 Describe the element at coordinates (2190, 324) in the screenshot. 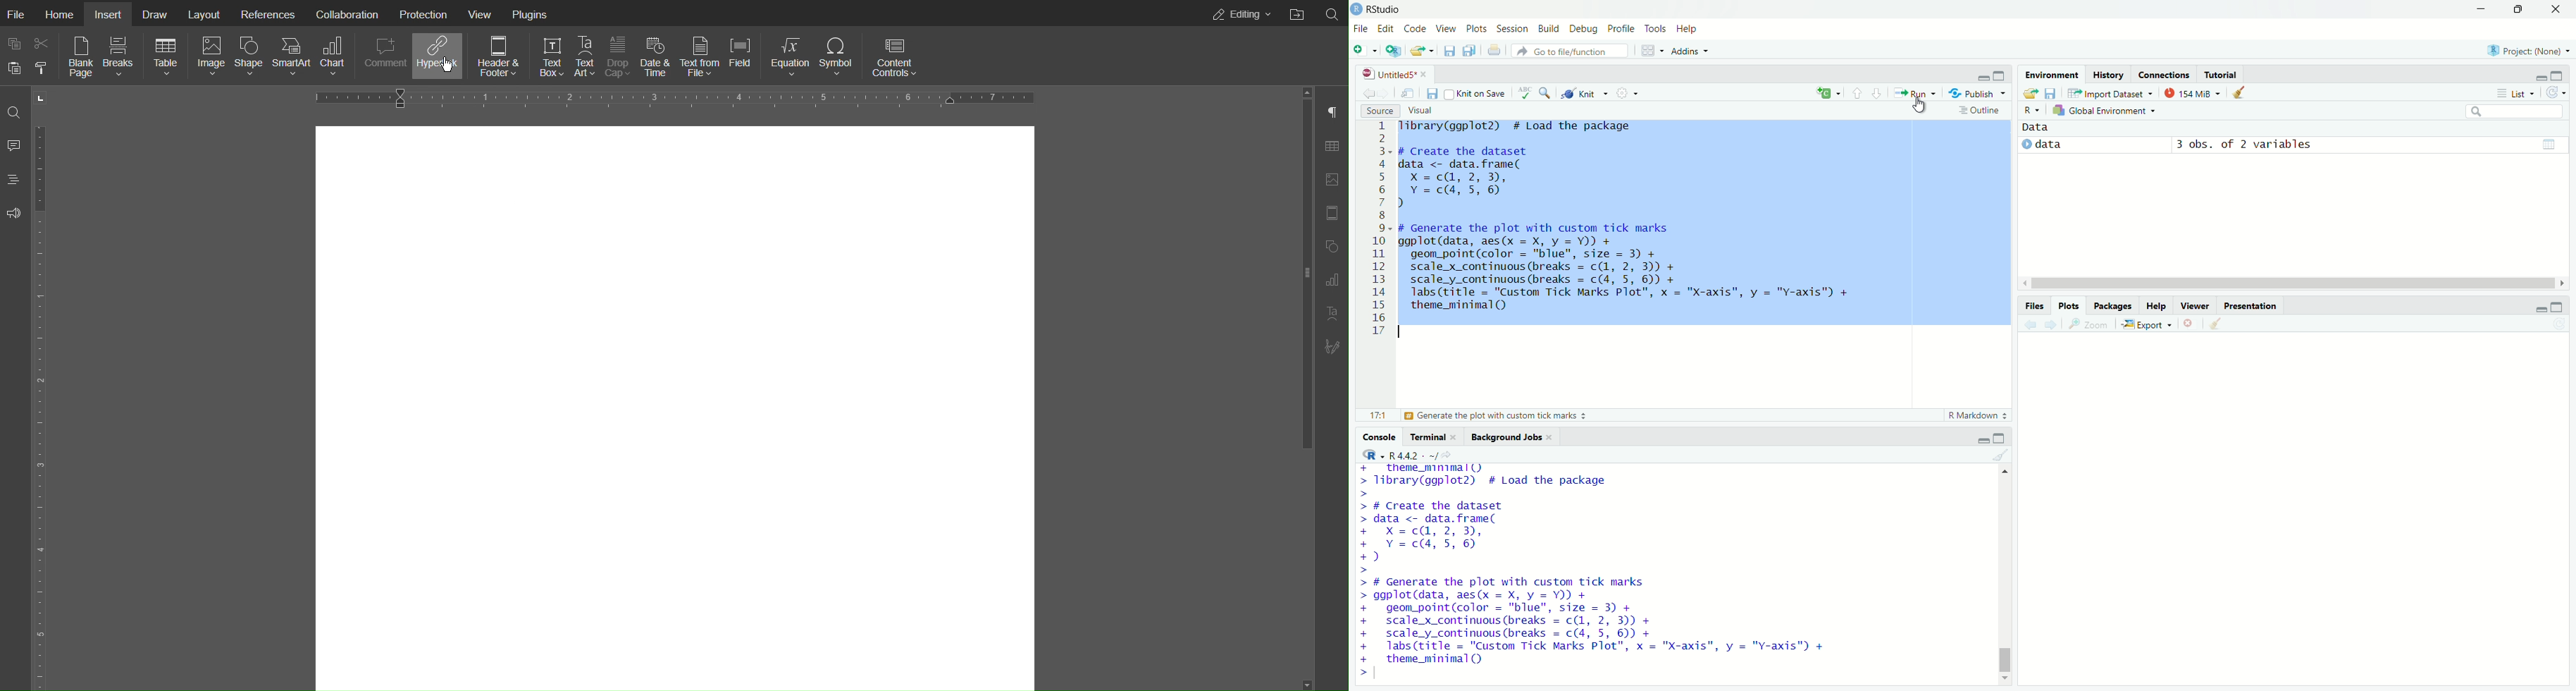

I see `remove the current plot` at that location.